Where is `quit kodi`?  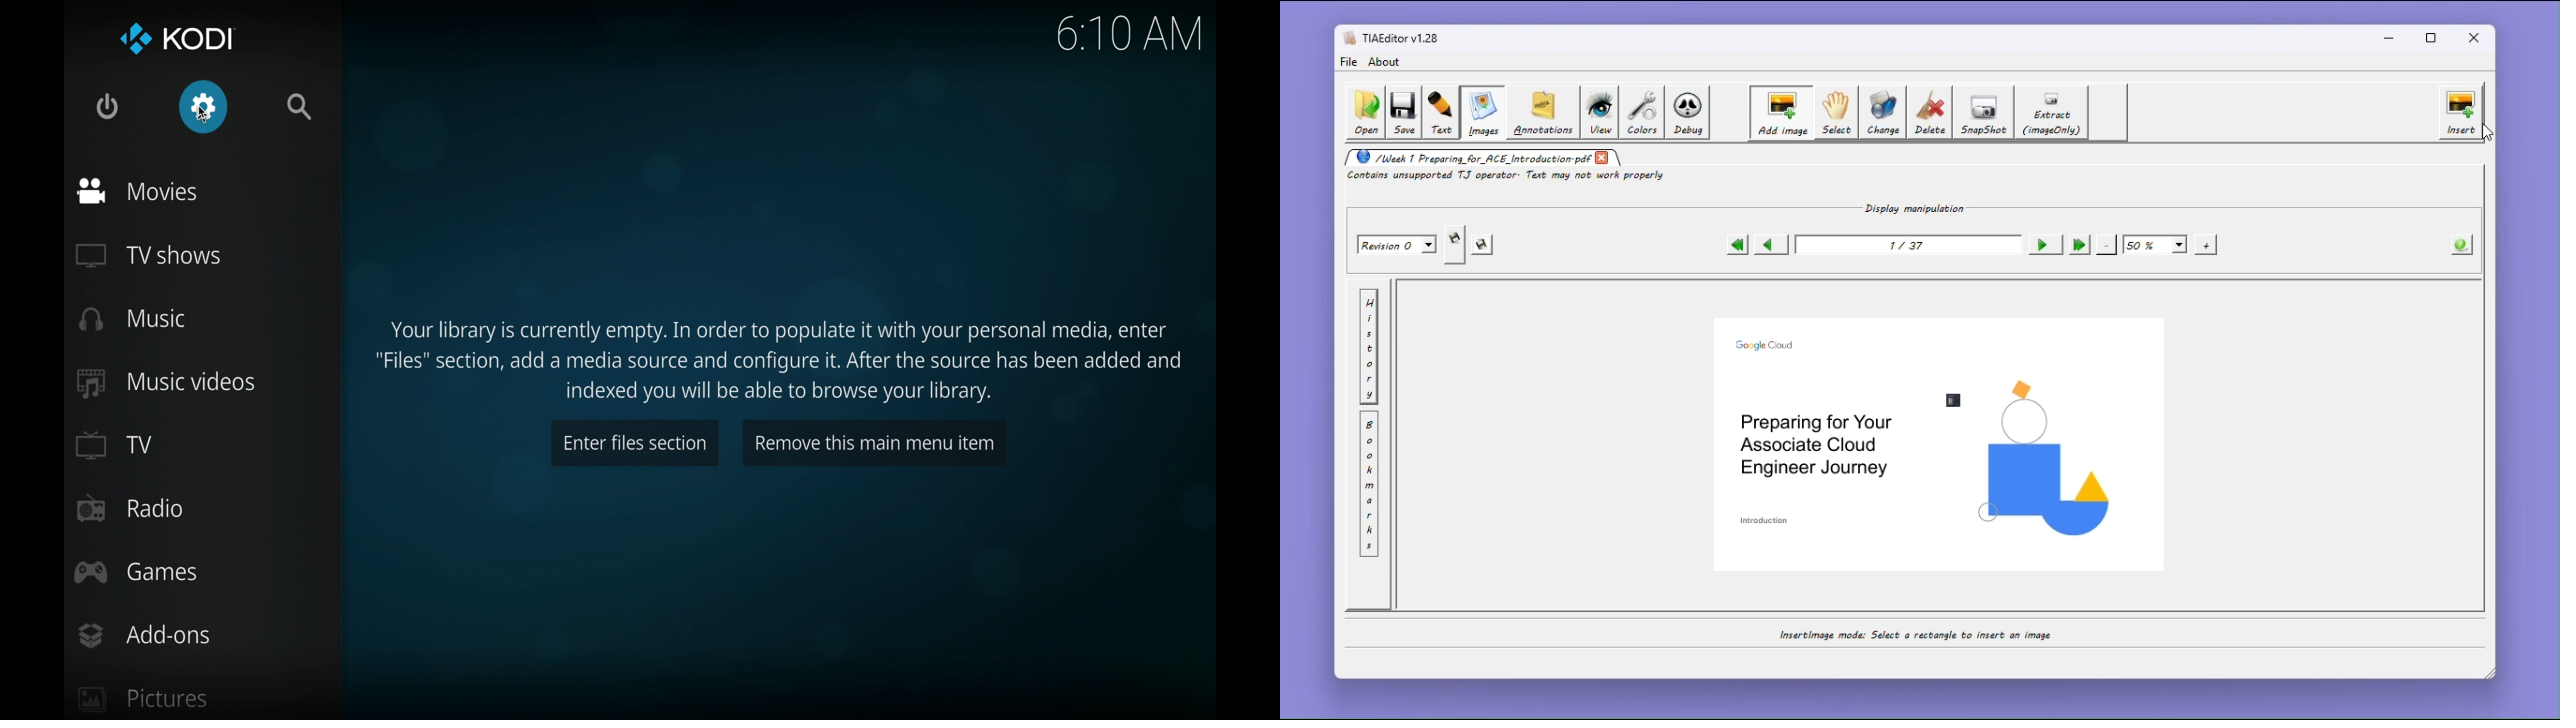
quit kodi is located at coordinates (107, 106).